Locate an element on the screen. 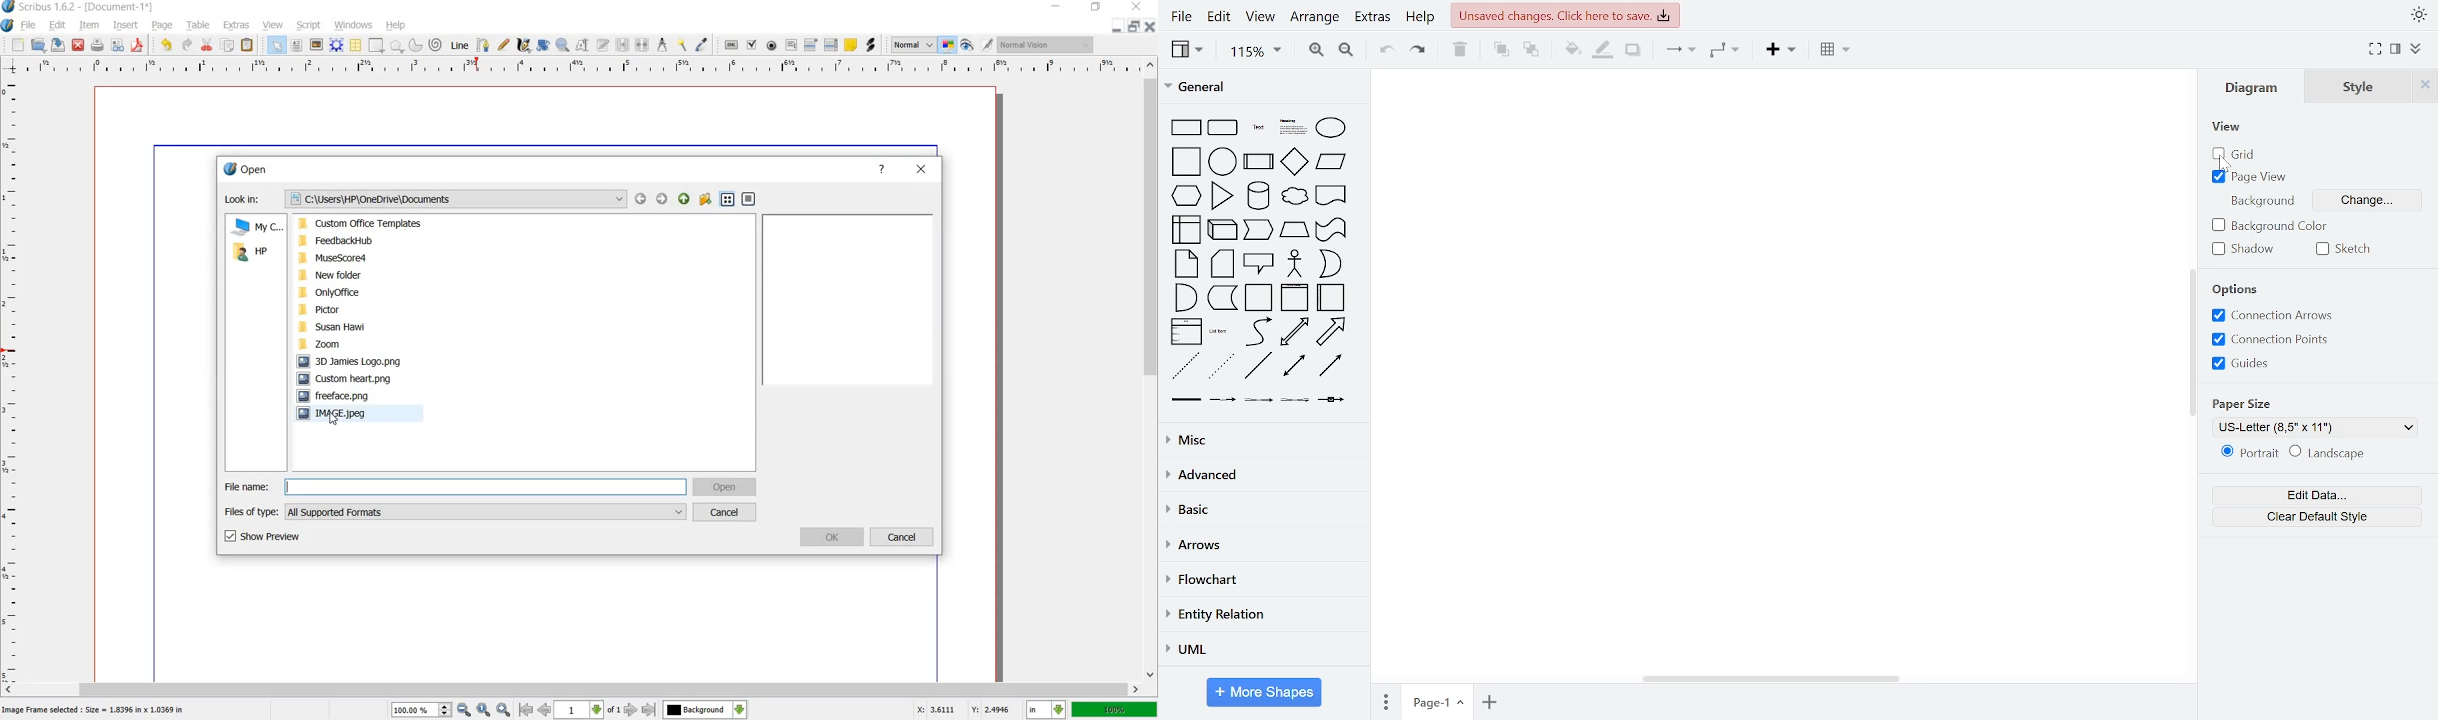  general is located at coordinates (1260, 85).